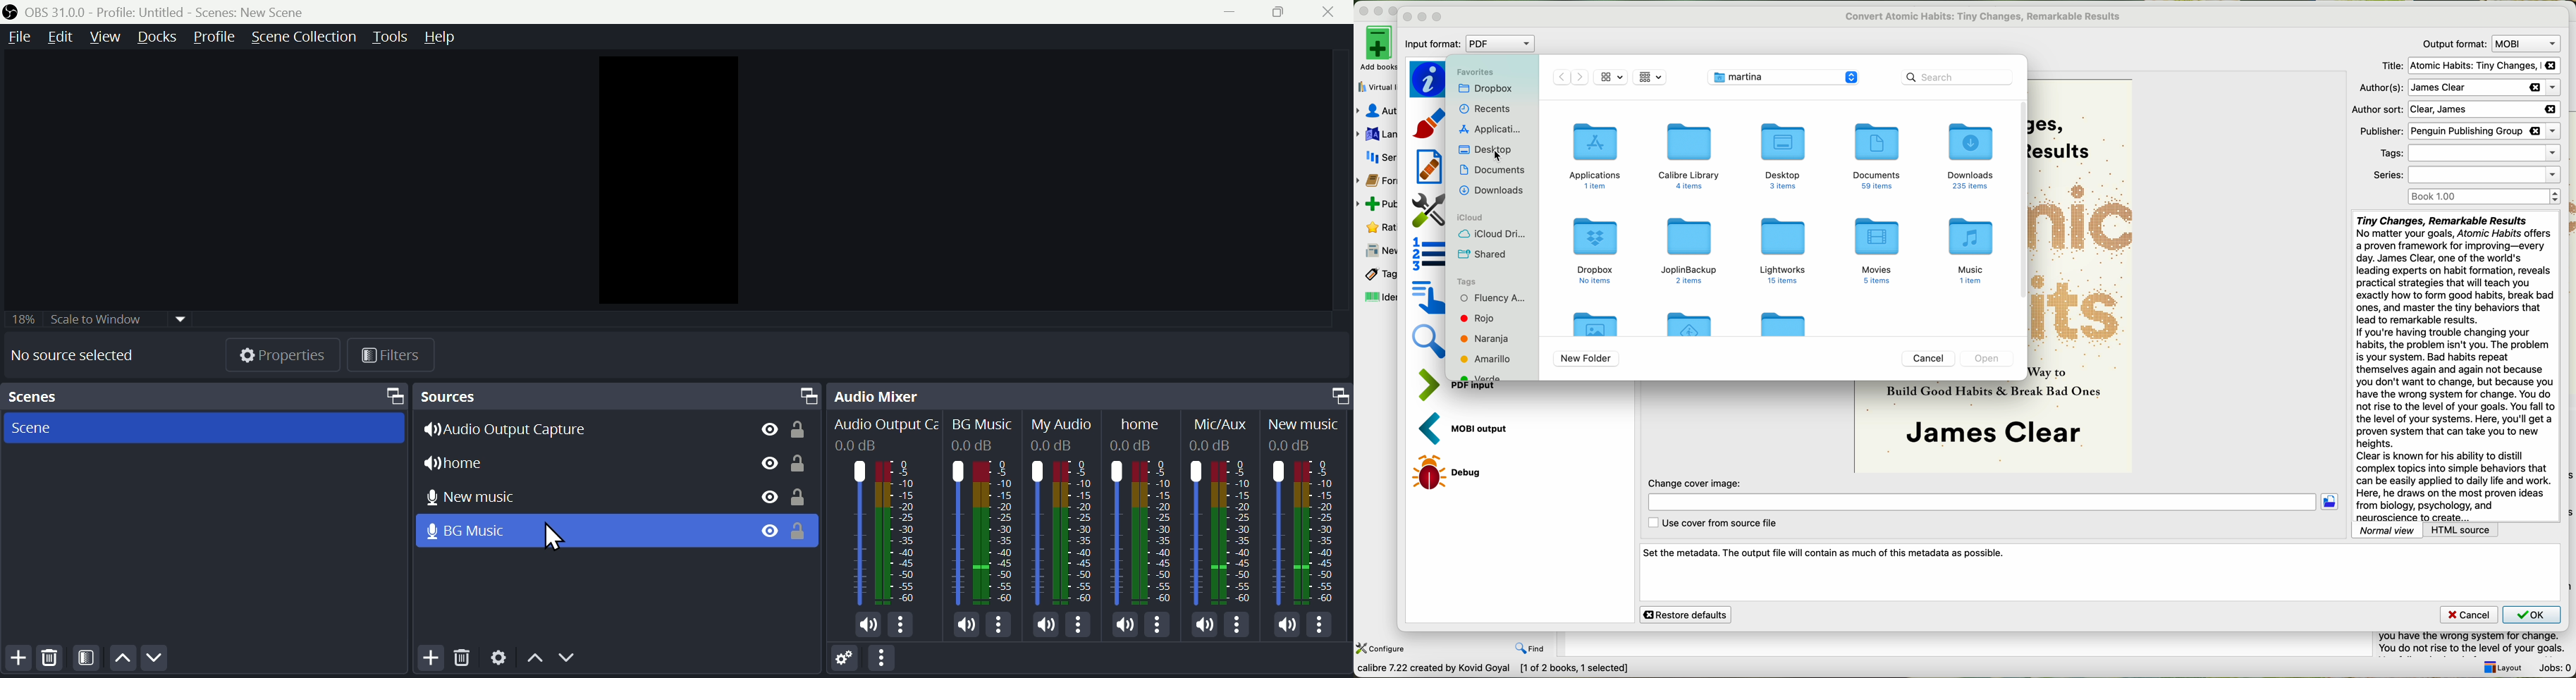 The width and height of the screenshot is (2576, 700). I want to click on publisher, so click(2457, 131).